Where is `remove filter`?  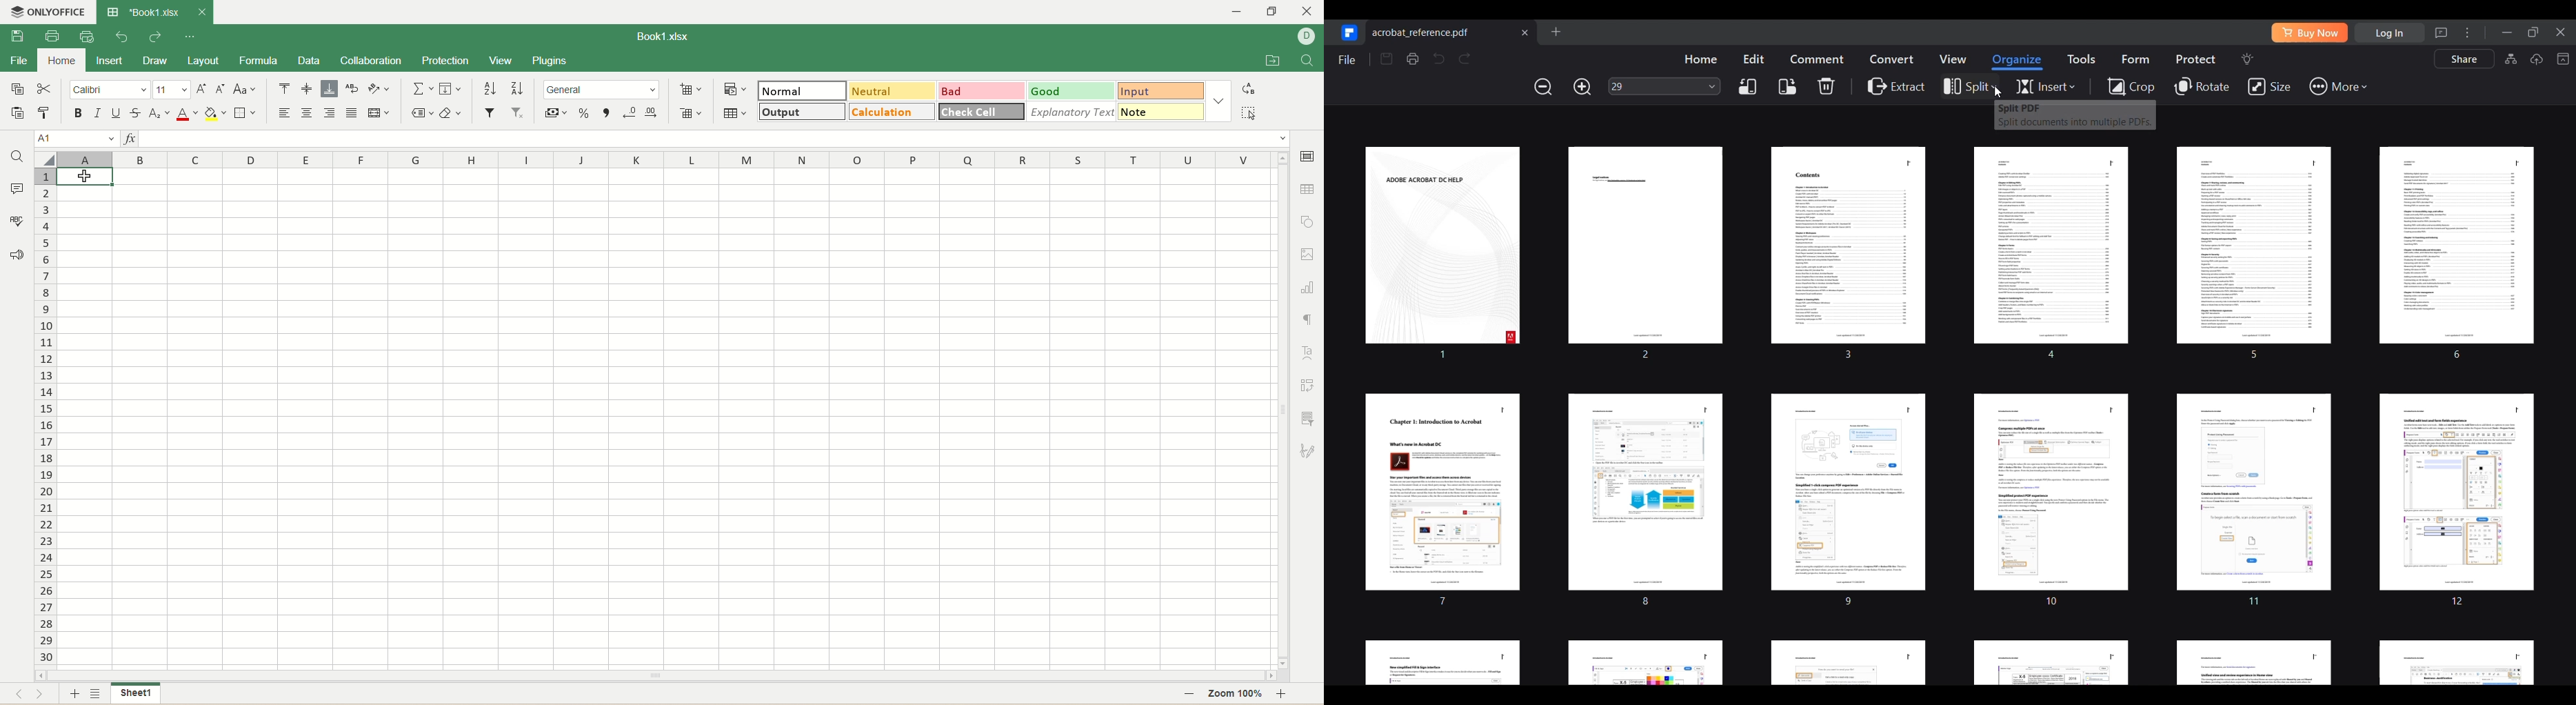
remove filter is located at coordinates (516, 112).